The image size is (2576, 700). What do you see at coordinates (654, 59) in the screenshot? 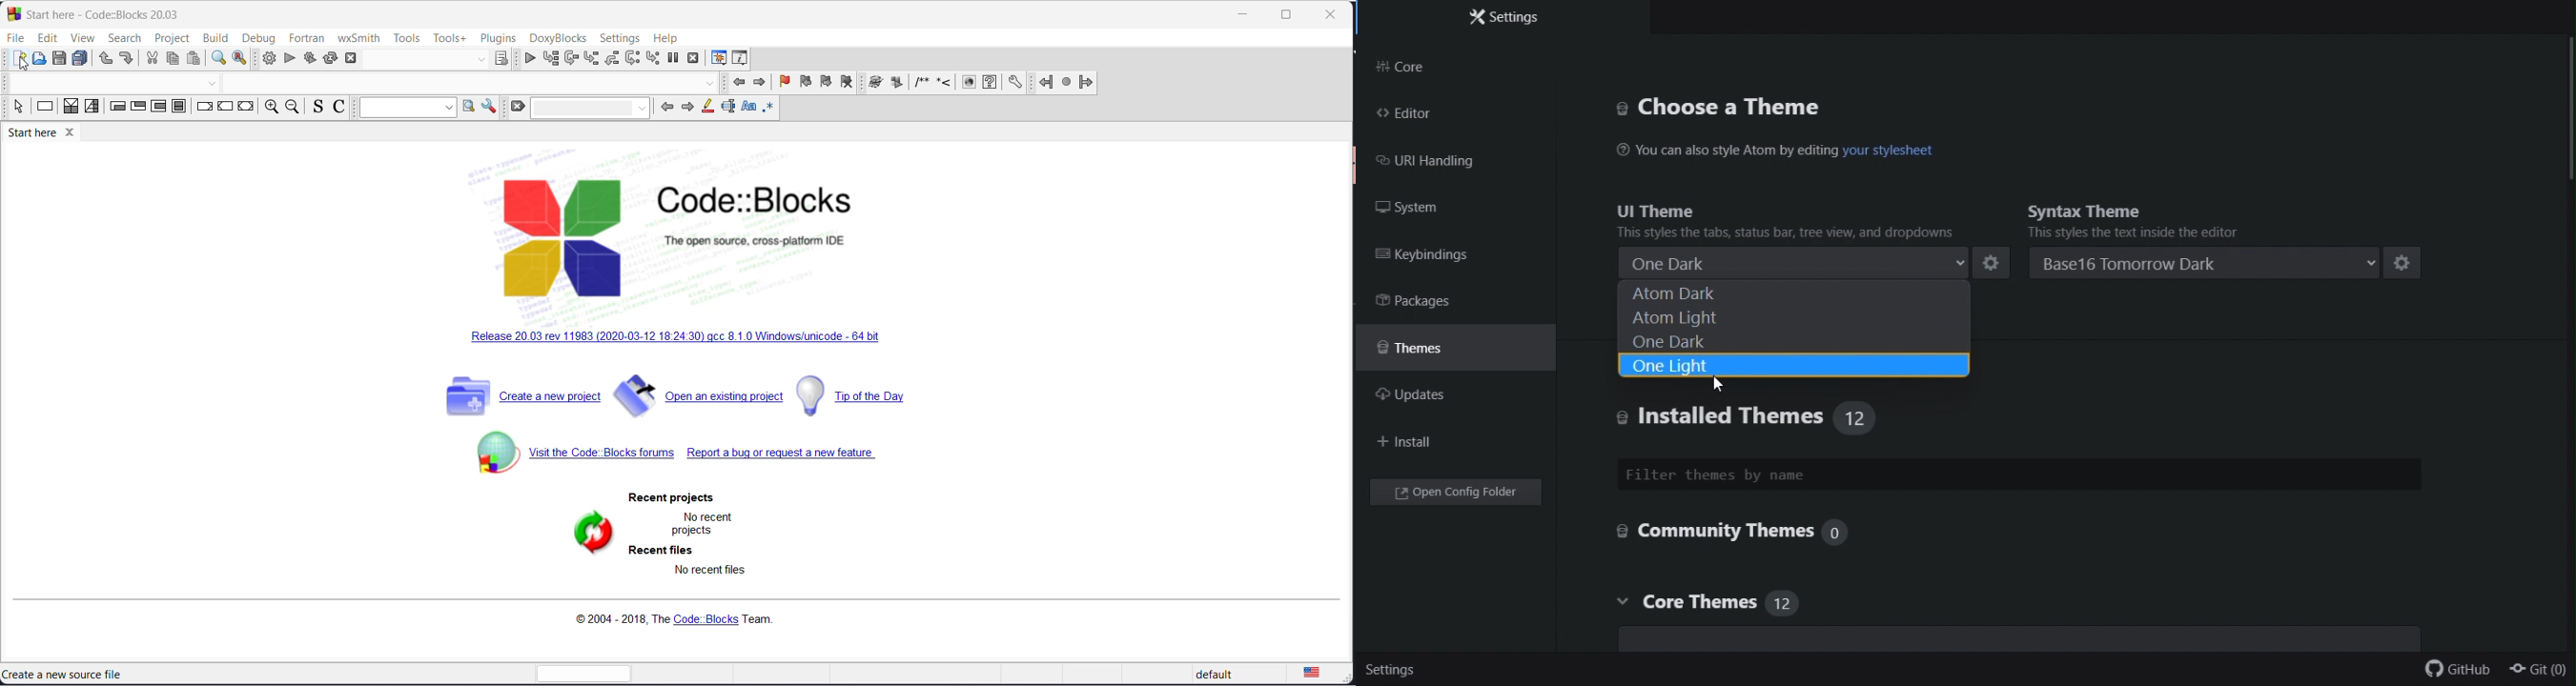
I see `step into instruction` at bounding box center [654, 59].